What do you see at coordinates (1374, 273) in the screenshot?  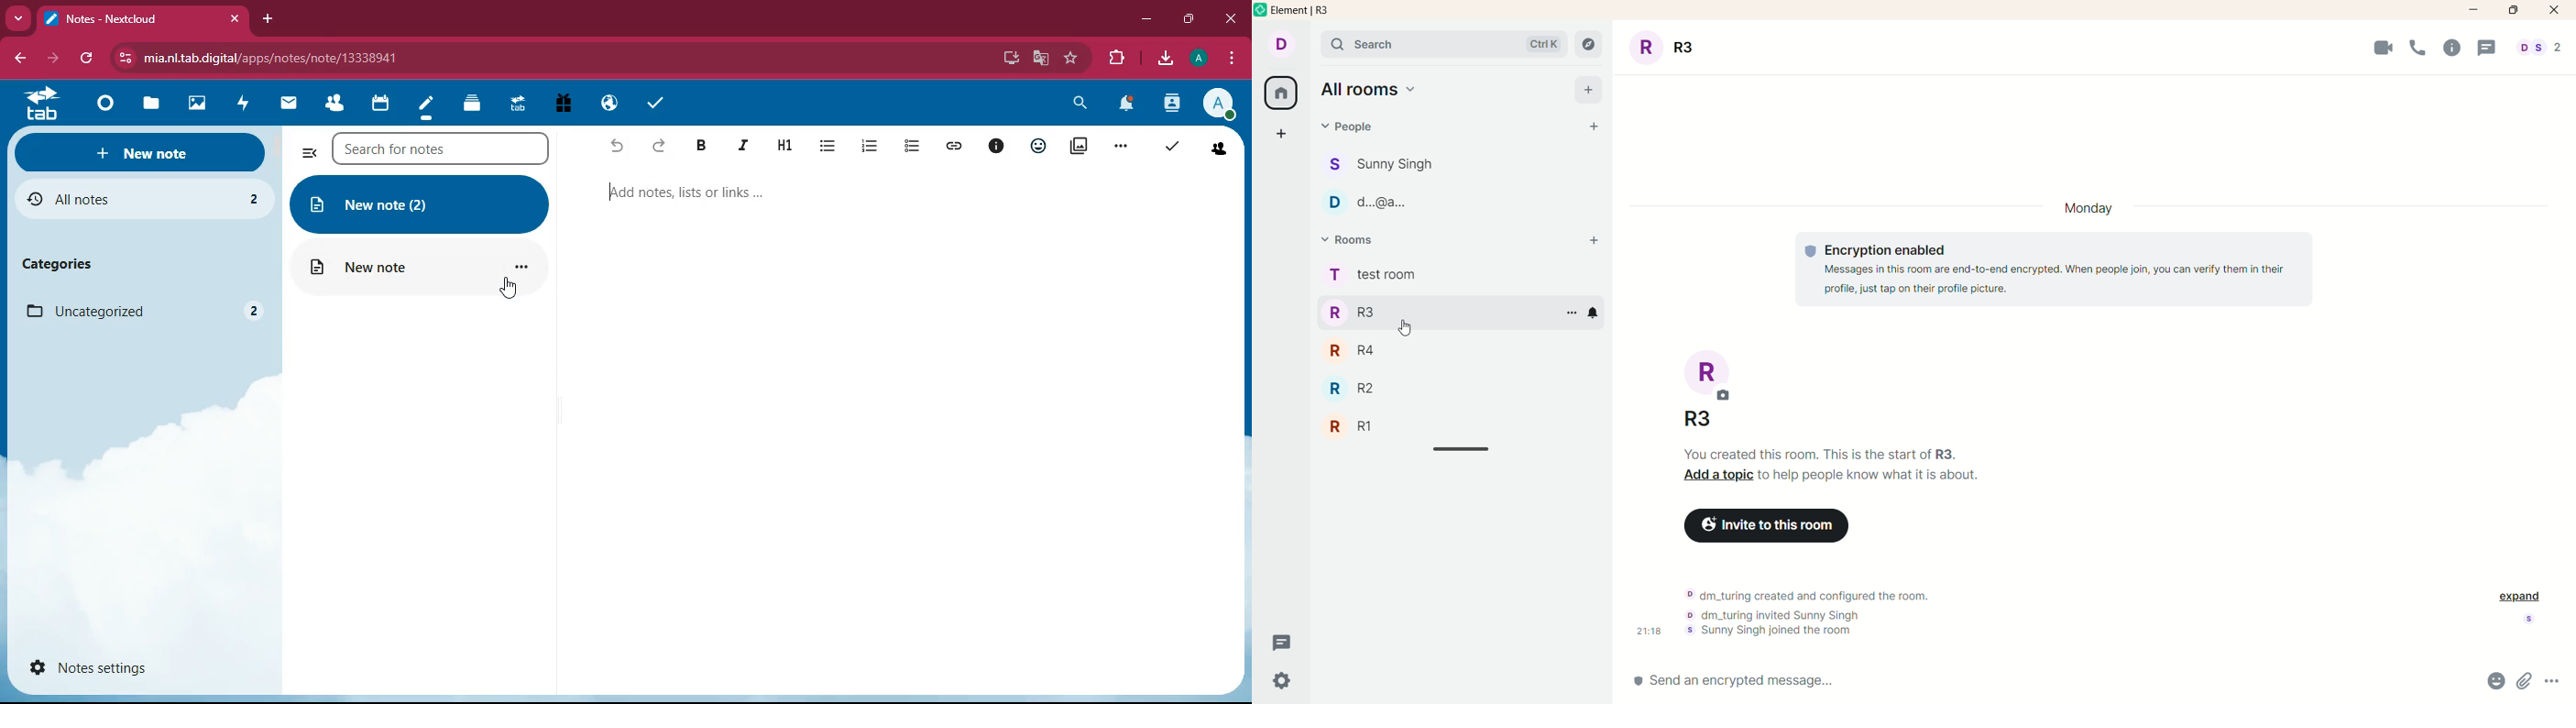 I see `rooms` at bounding box center [1374, 273].